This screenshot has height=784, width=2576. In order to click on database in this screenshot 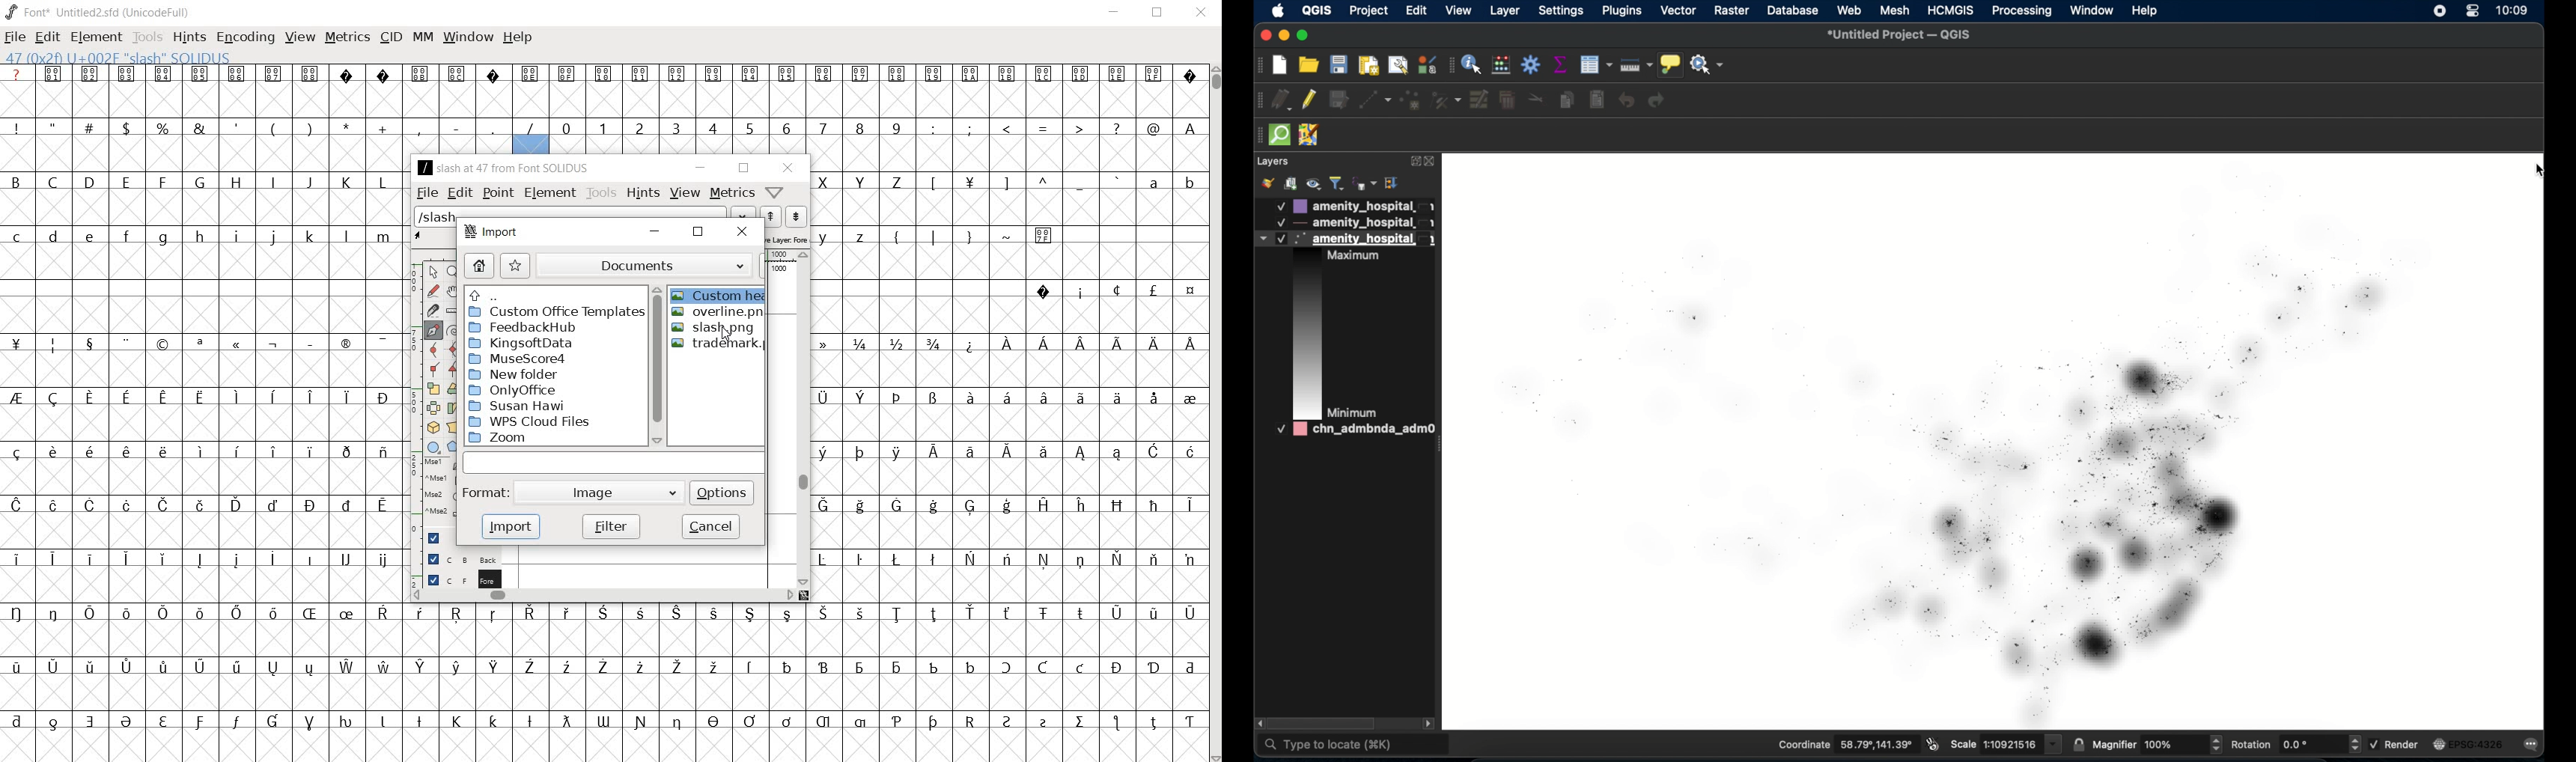, I will do `click(1793, 10)`.